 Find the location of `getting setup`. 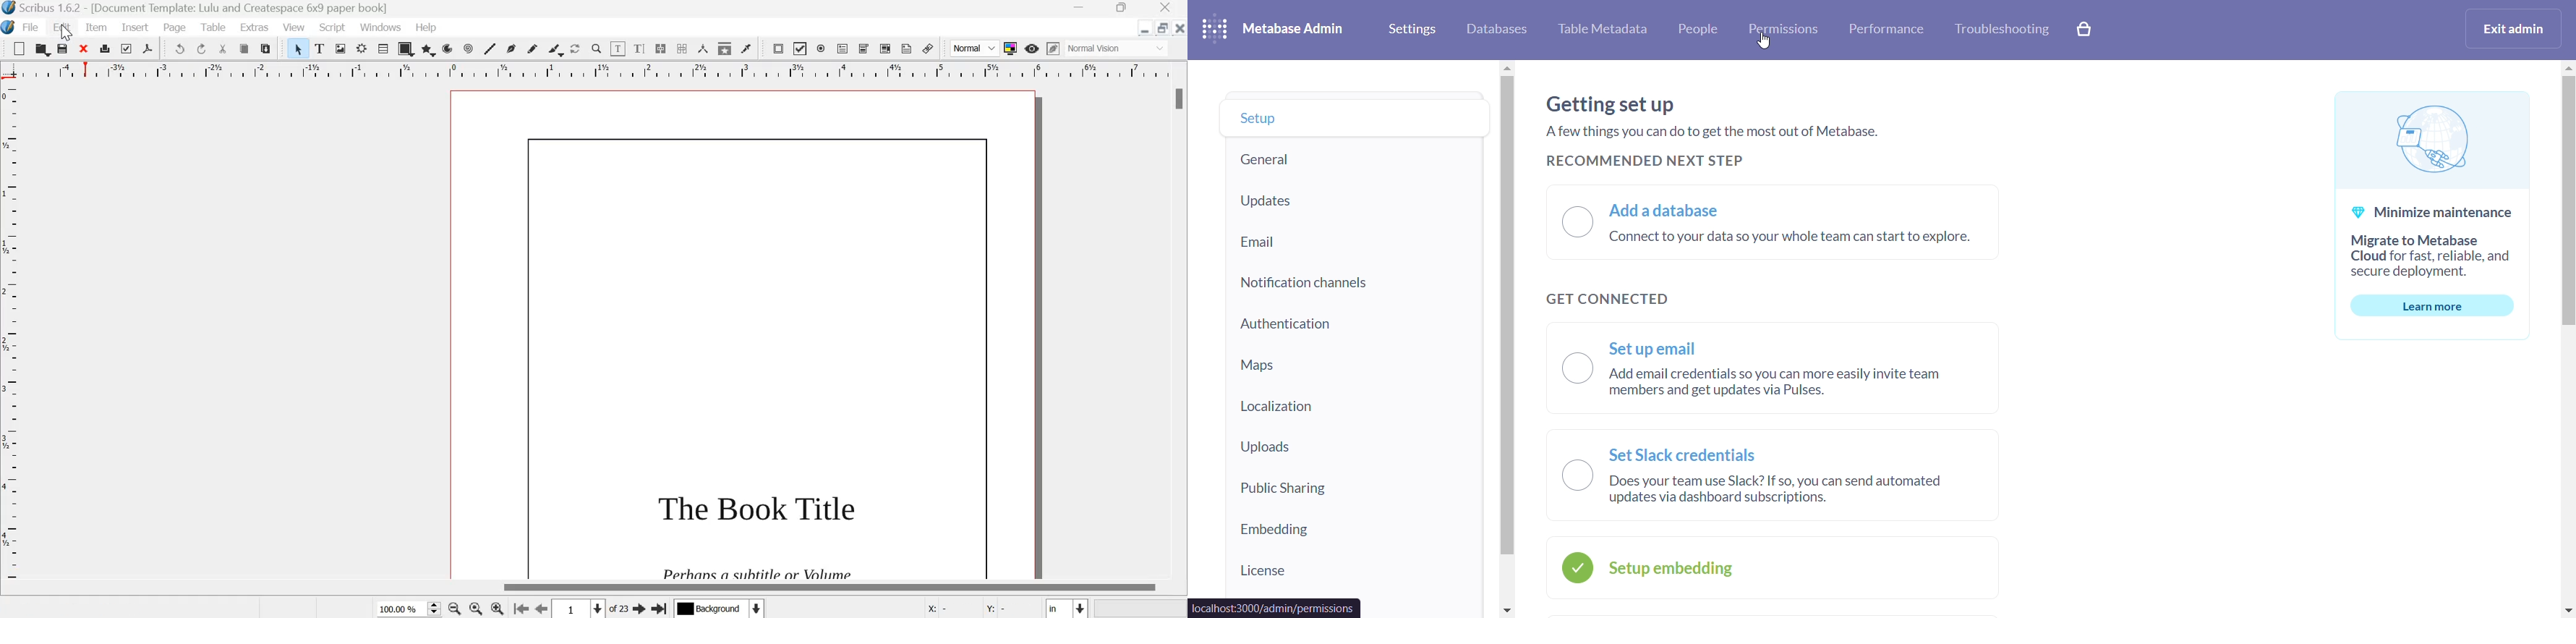

getting setup is located at coordinates (1614, 105).